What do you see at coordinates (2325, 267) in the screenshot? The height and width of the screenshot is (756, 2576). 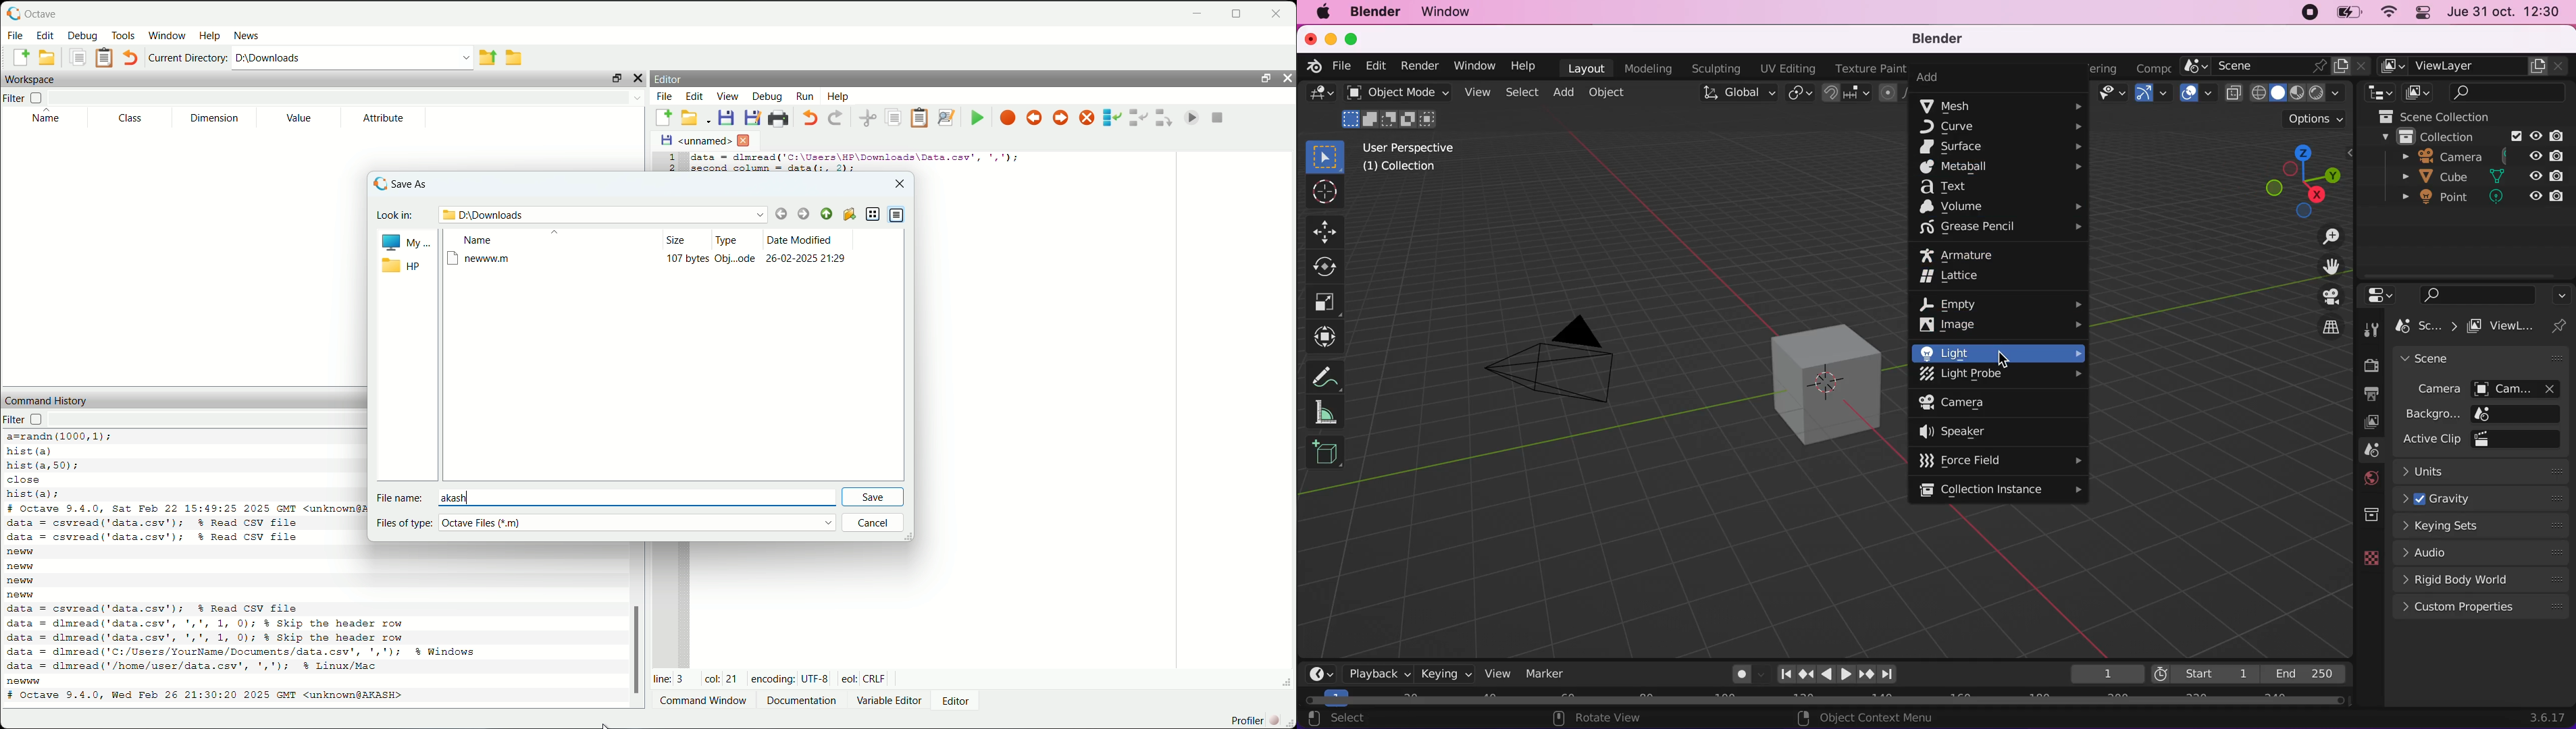 I see `move the view` at bounding box center [2325, 267].